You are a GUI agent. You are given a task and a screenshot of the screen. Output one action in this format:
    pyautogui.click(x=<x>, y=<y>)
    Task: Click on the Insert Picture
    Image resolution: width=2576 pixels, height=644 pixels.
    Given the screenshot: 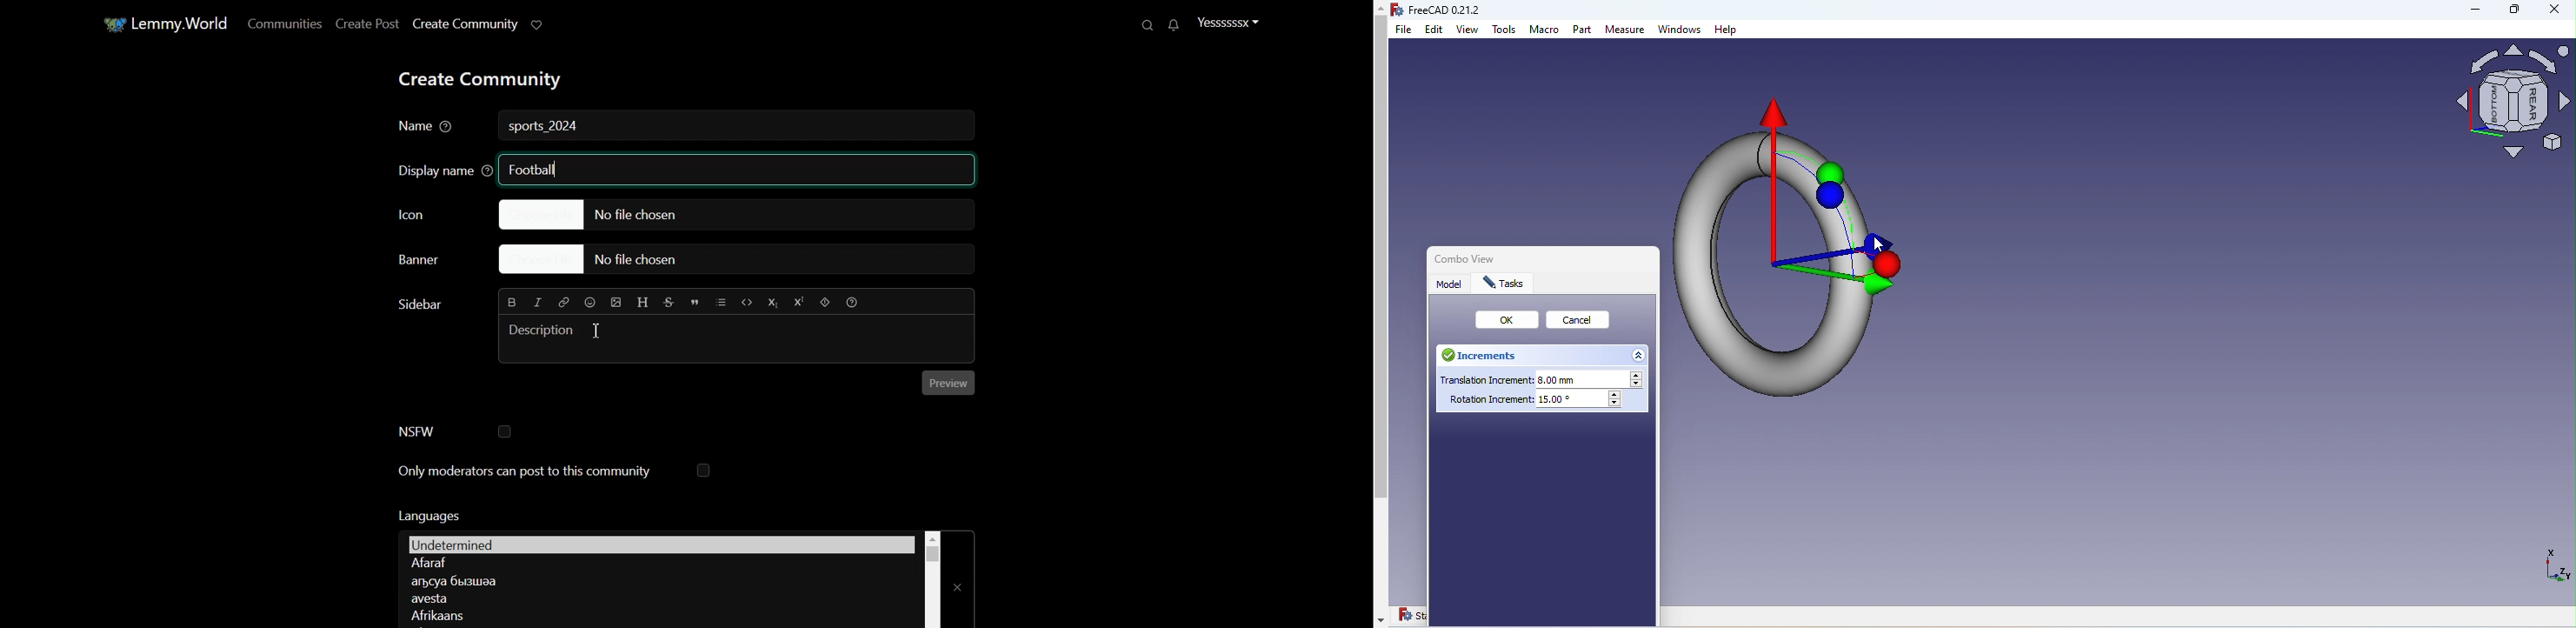 What is the action you would take?
    pyautogui.click(x=616, y=302)
    